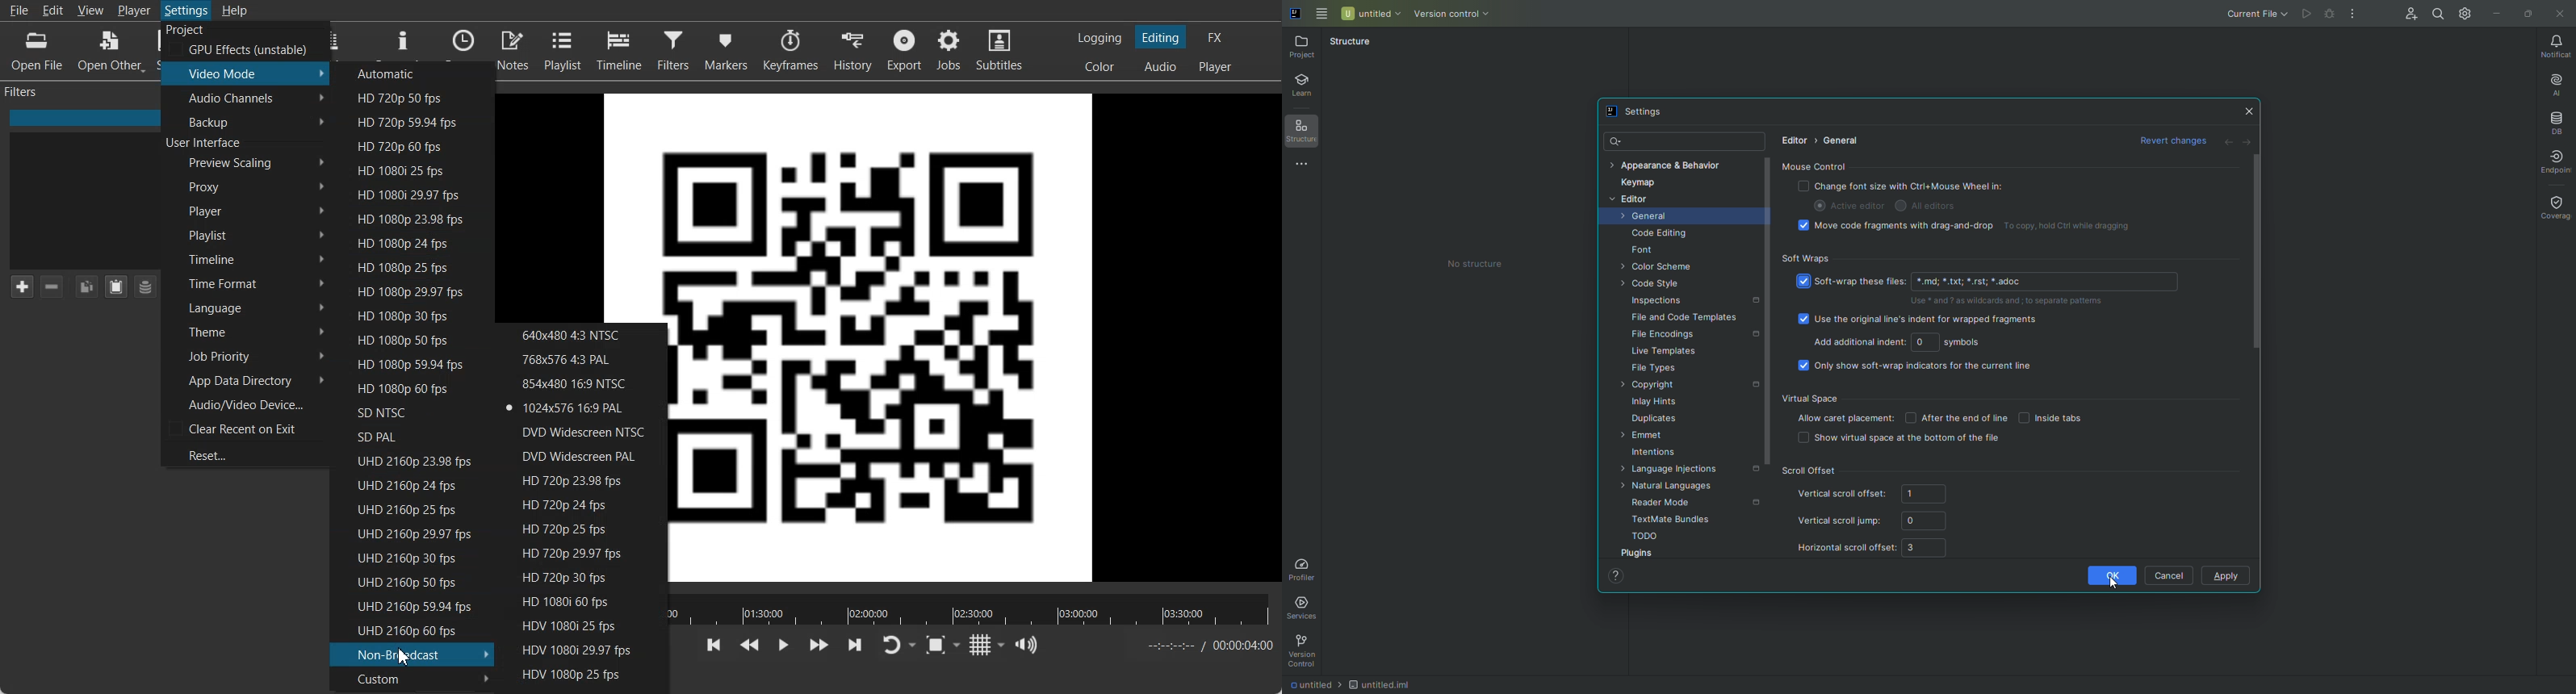 Image resolution: width=2576 pixels, height=700 pixels. I want to click on , so click(145, 286).